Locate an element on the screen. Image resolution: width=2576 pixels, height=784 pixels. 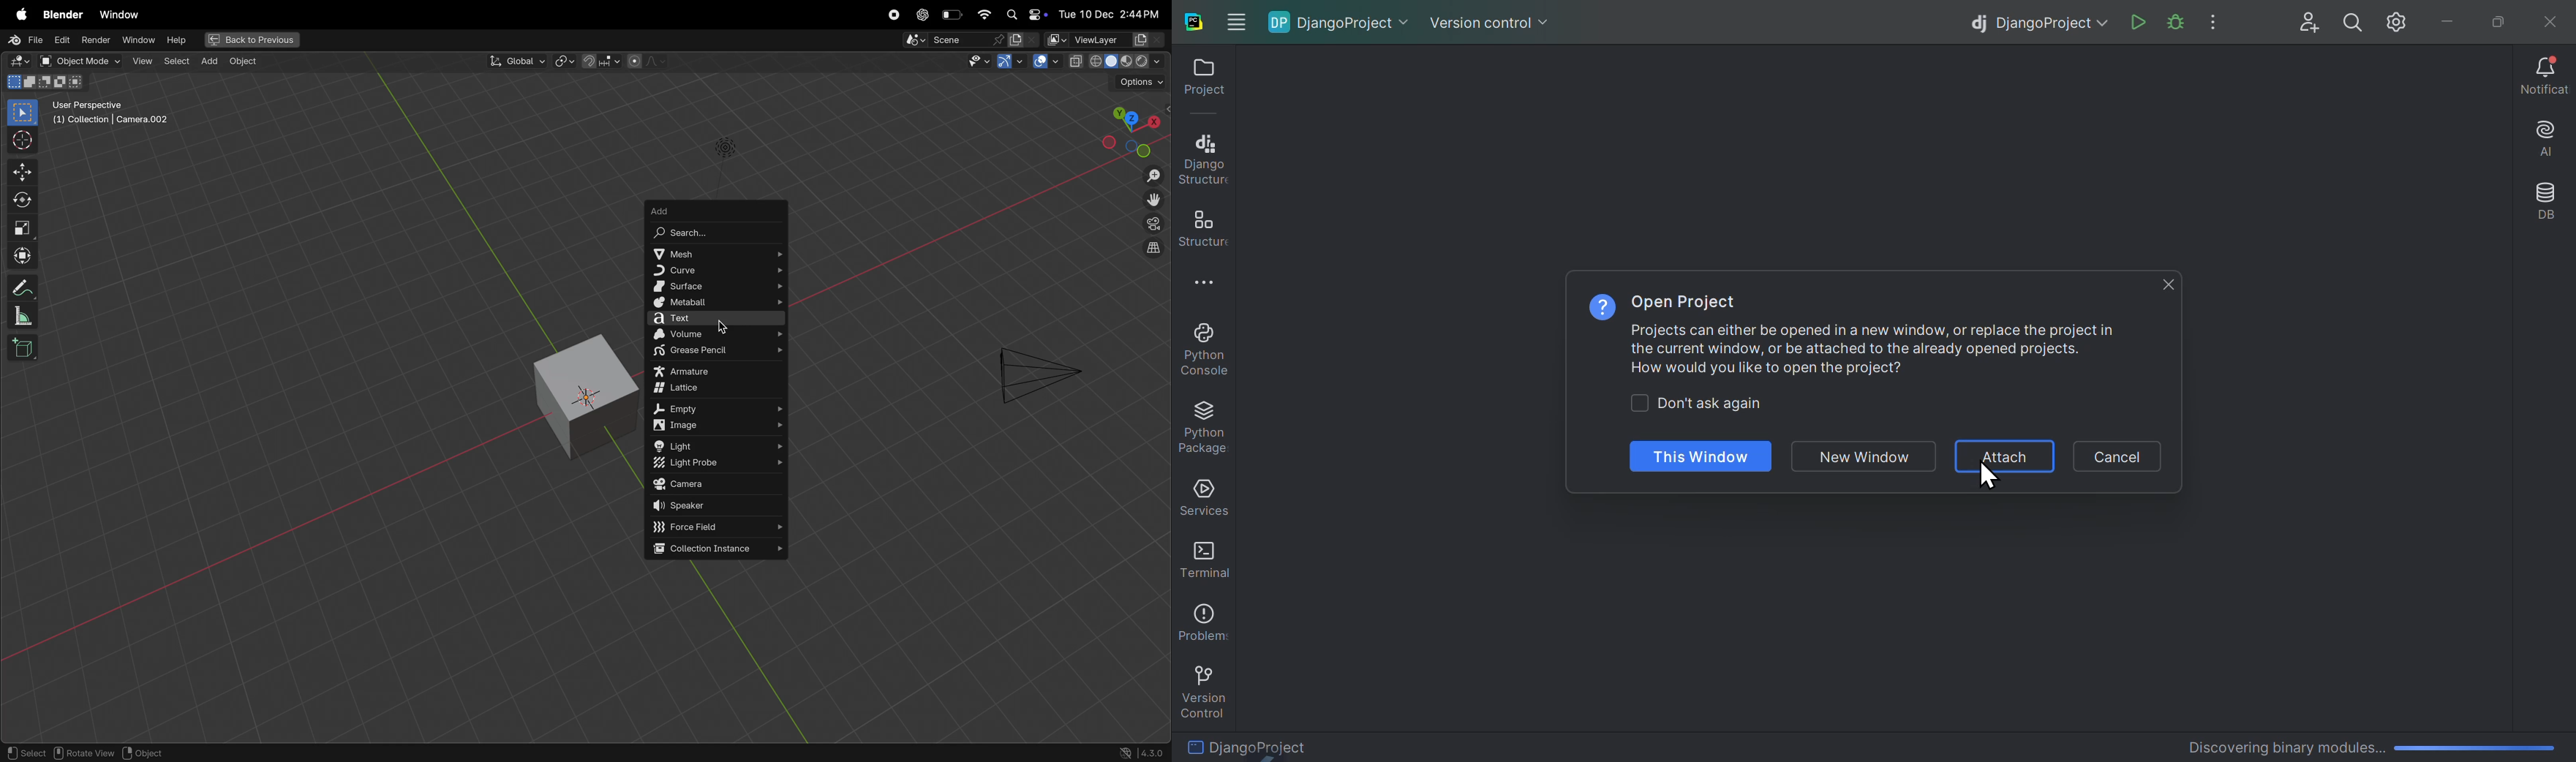
Empty is located at coordinates (718, 408).